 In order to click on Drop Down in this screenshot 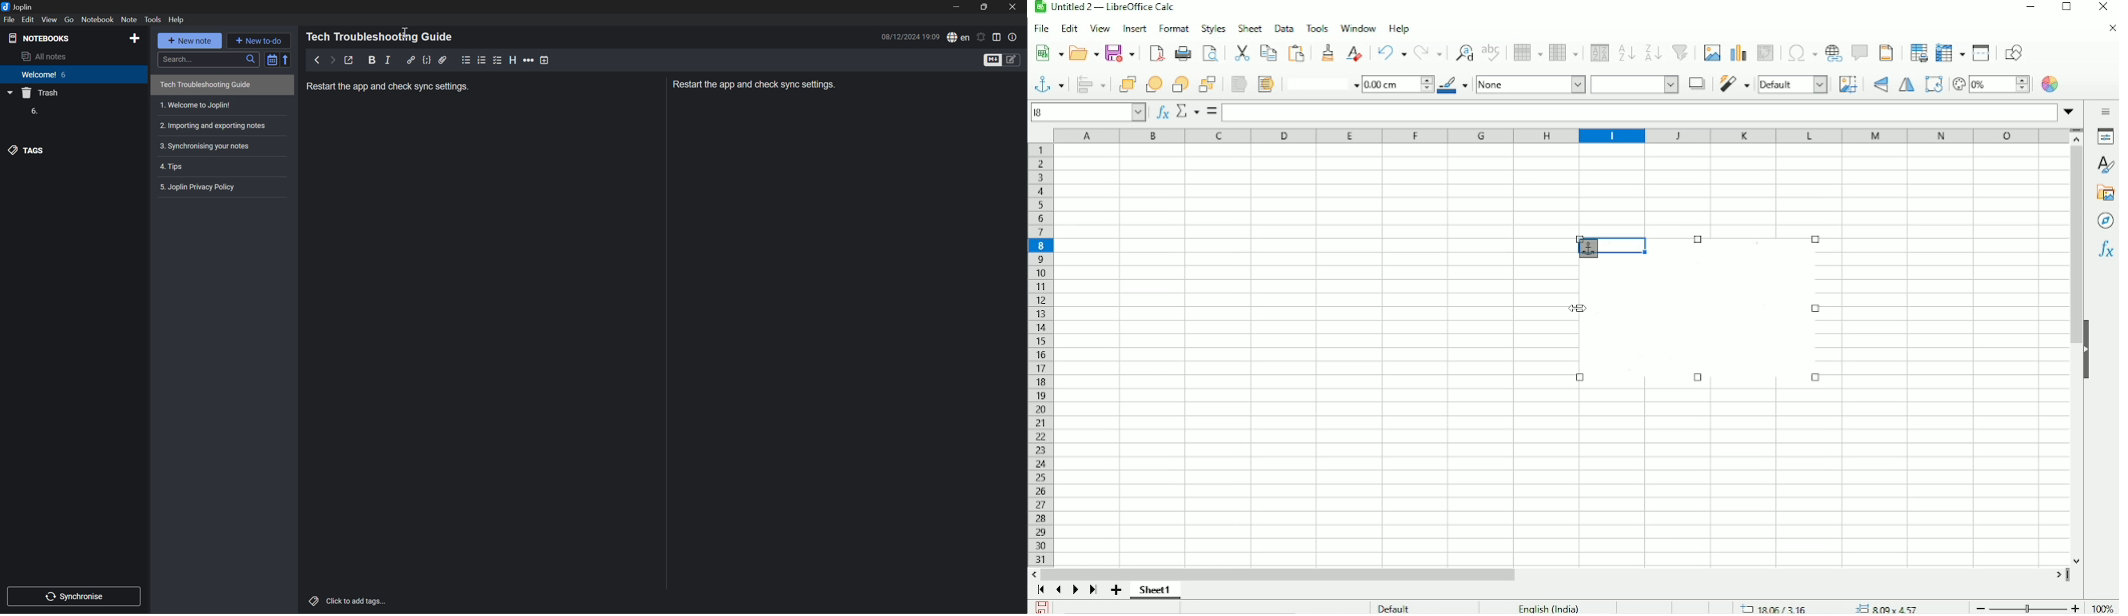, I will do `click(9, 94)`.